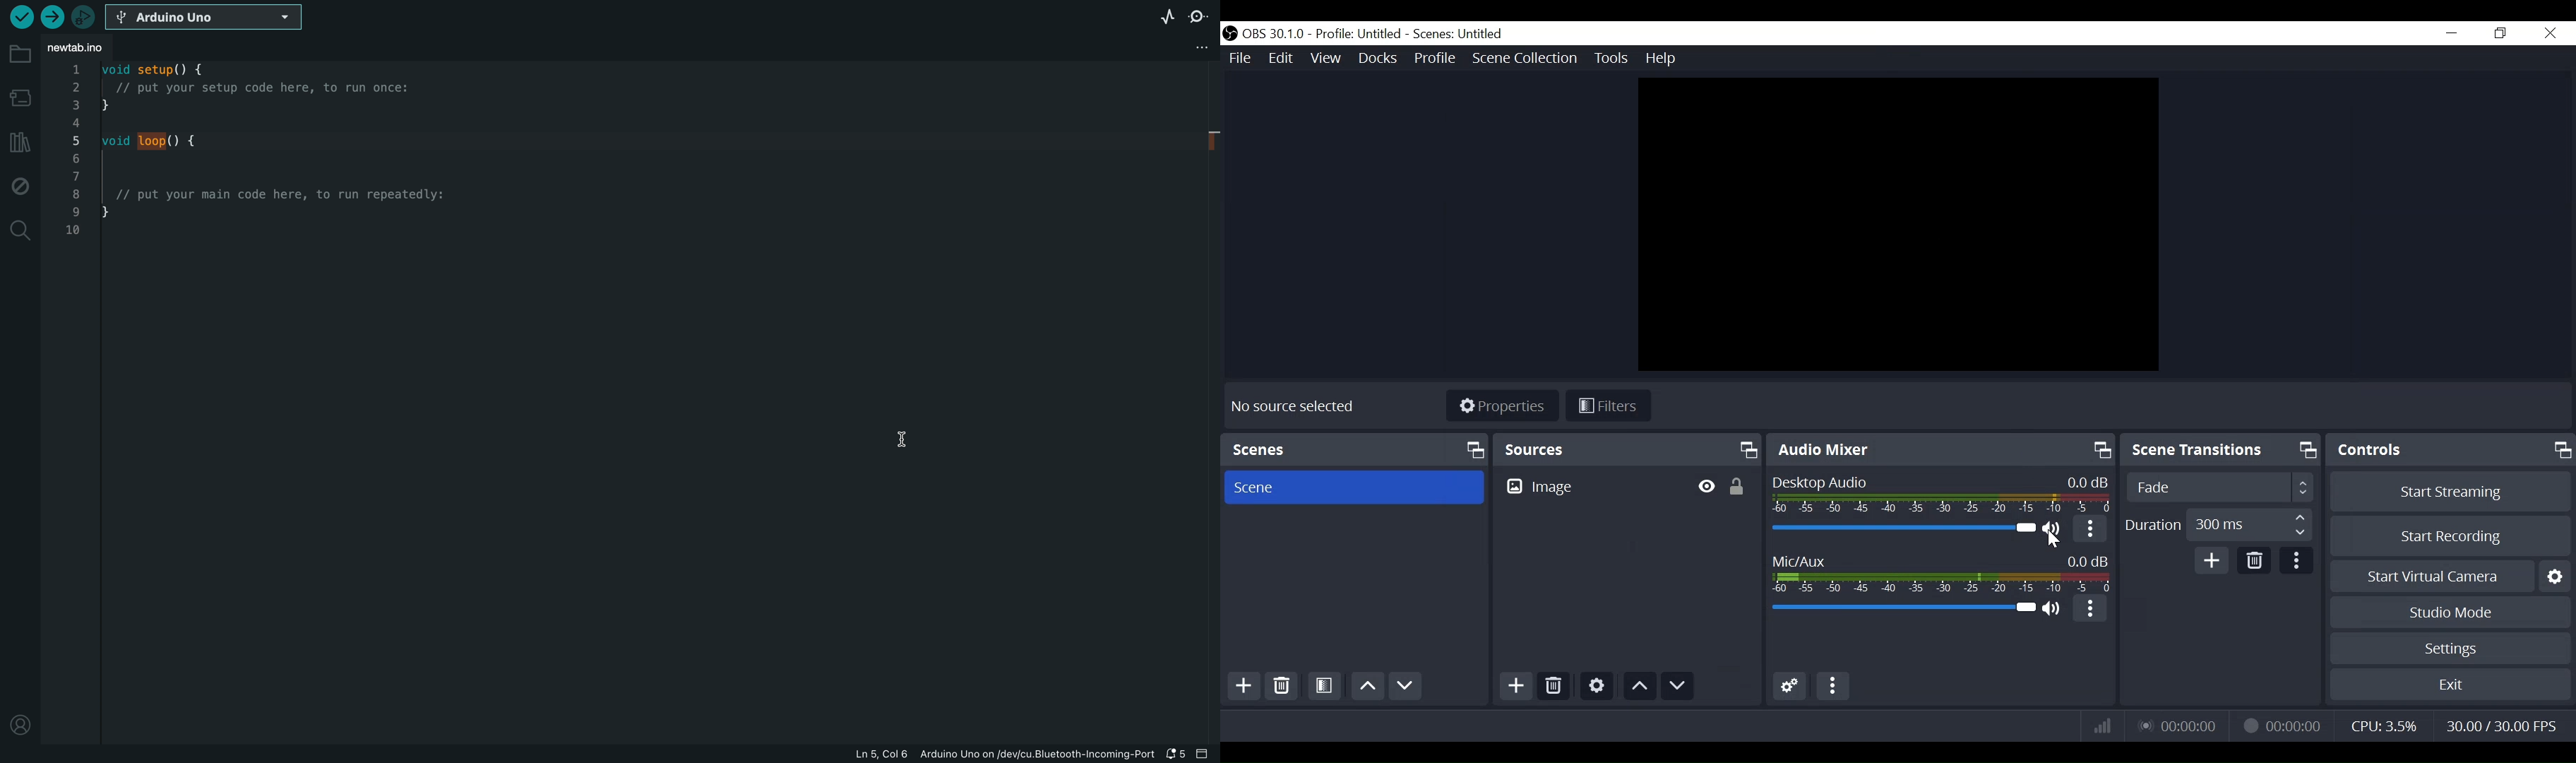  I want to click on Add Scene, so click(1242, 688).